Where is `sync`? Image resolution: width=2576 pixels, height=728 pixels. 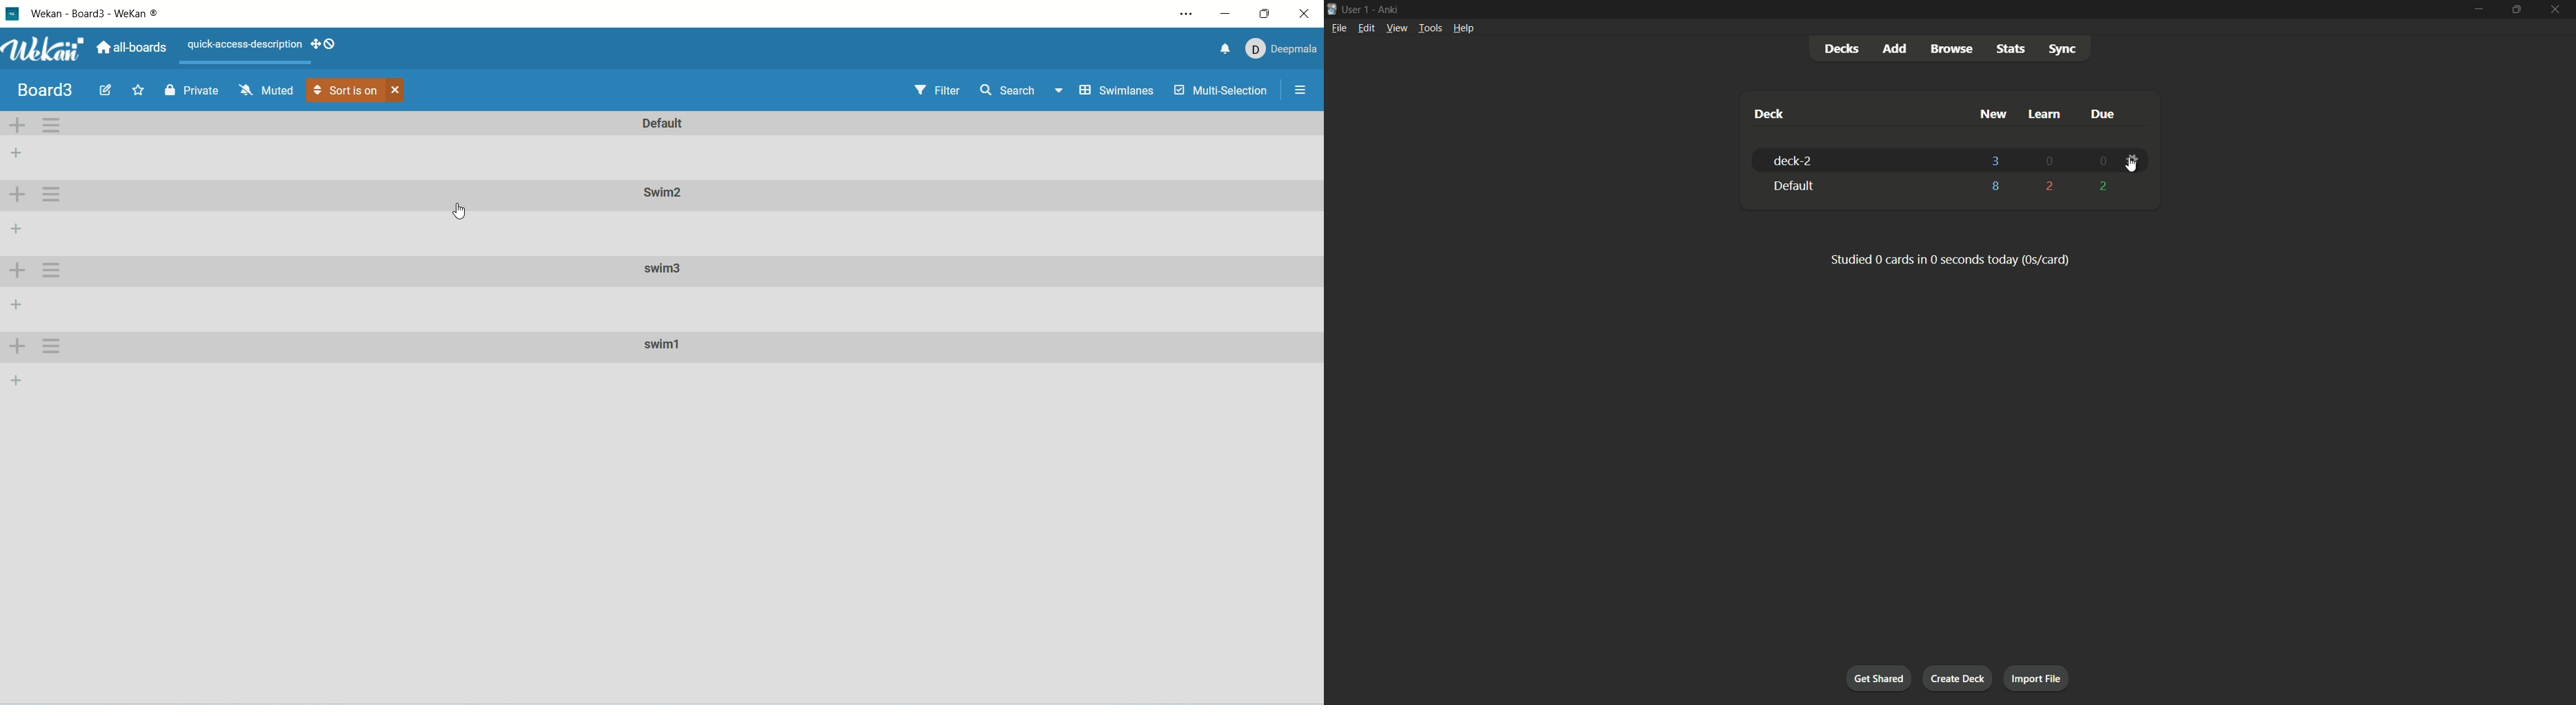 sync is located at coordinates (2063, 50).